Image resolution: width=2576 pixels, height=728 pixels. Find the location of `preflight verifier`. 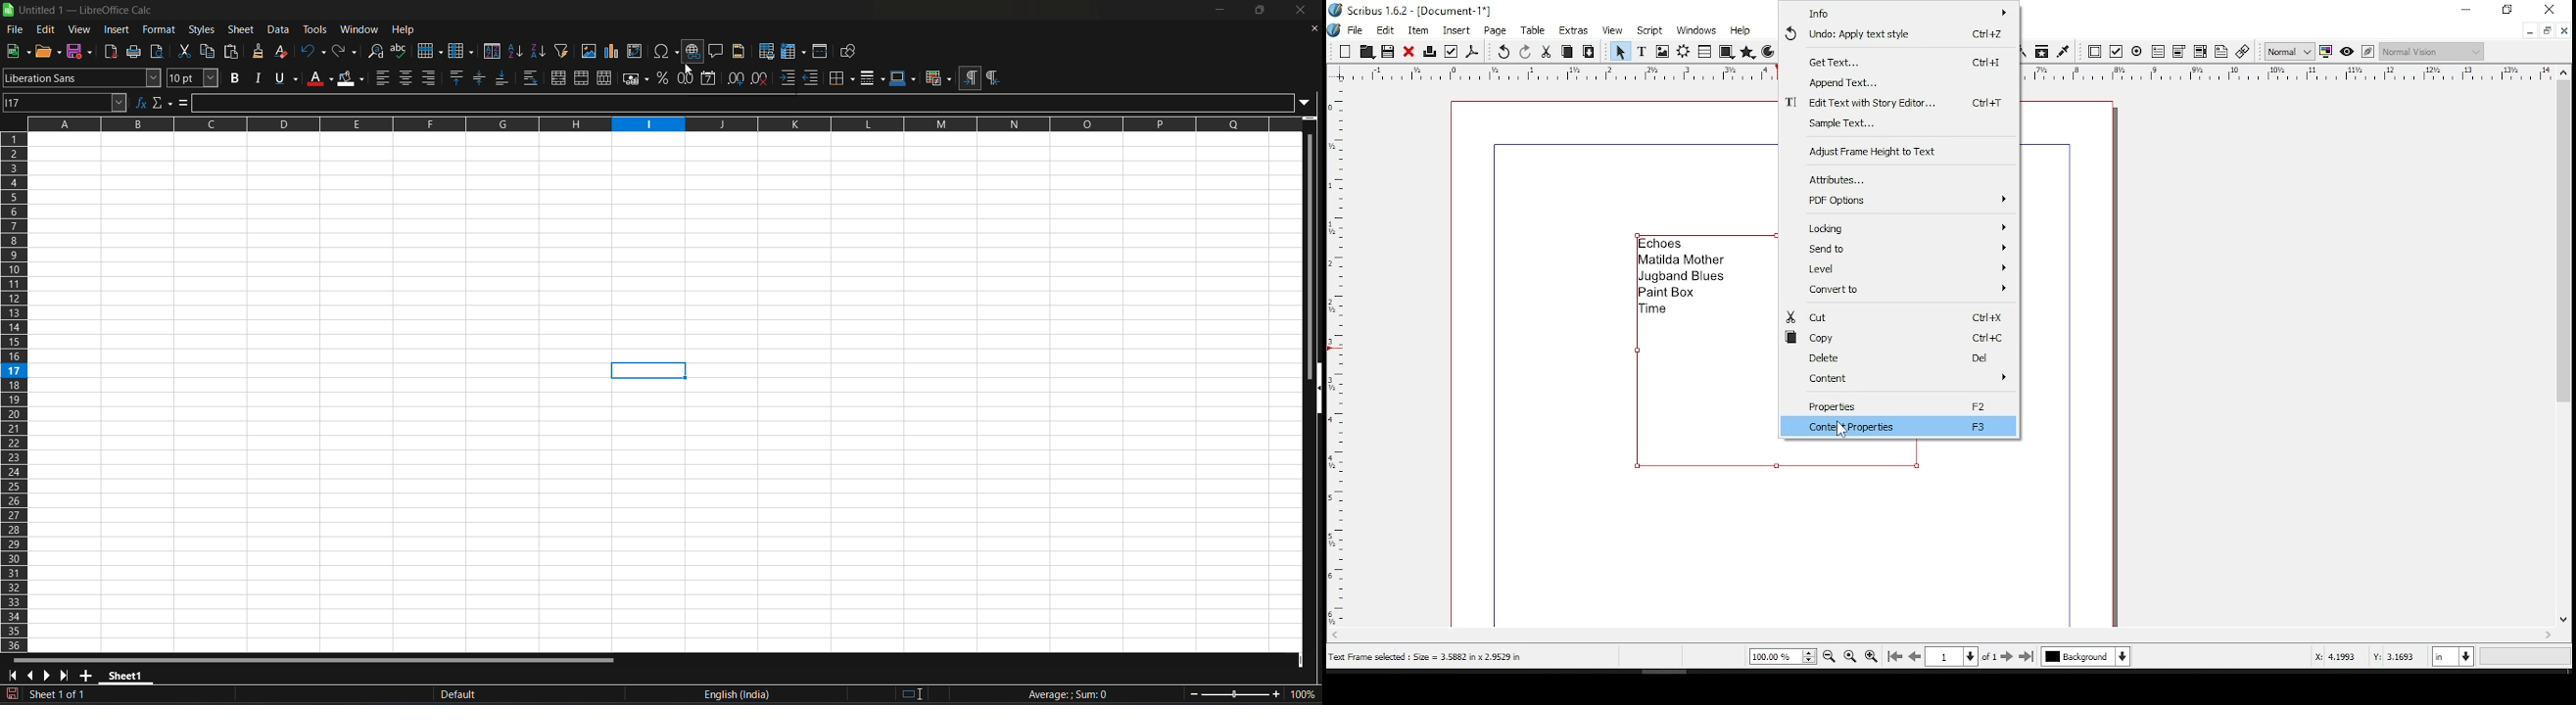

preflight verifier is located at coordinates (1453, 51).